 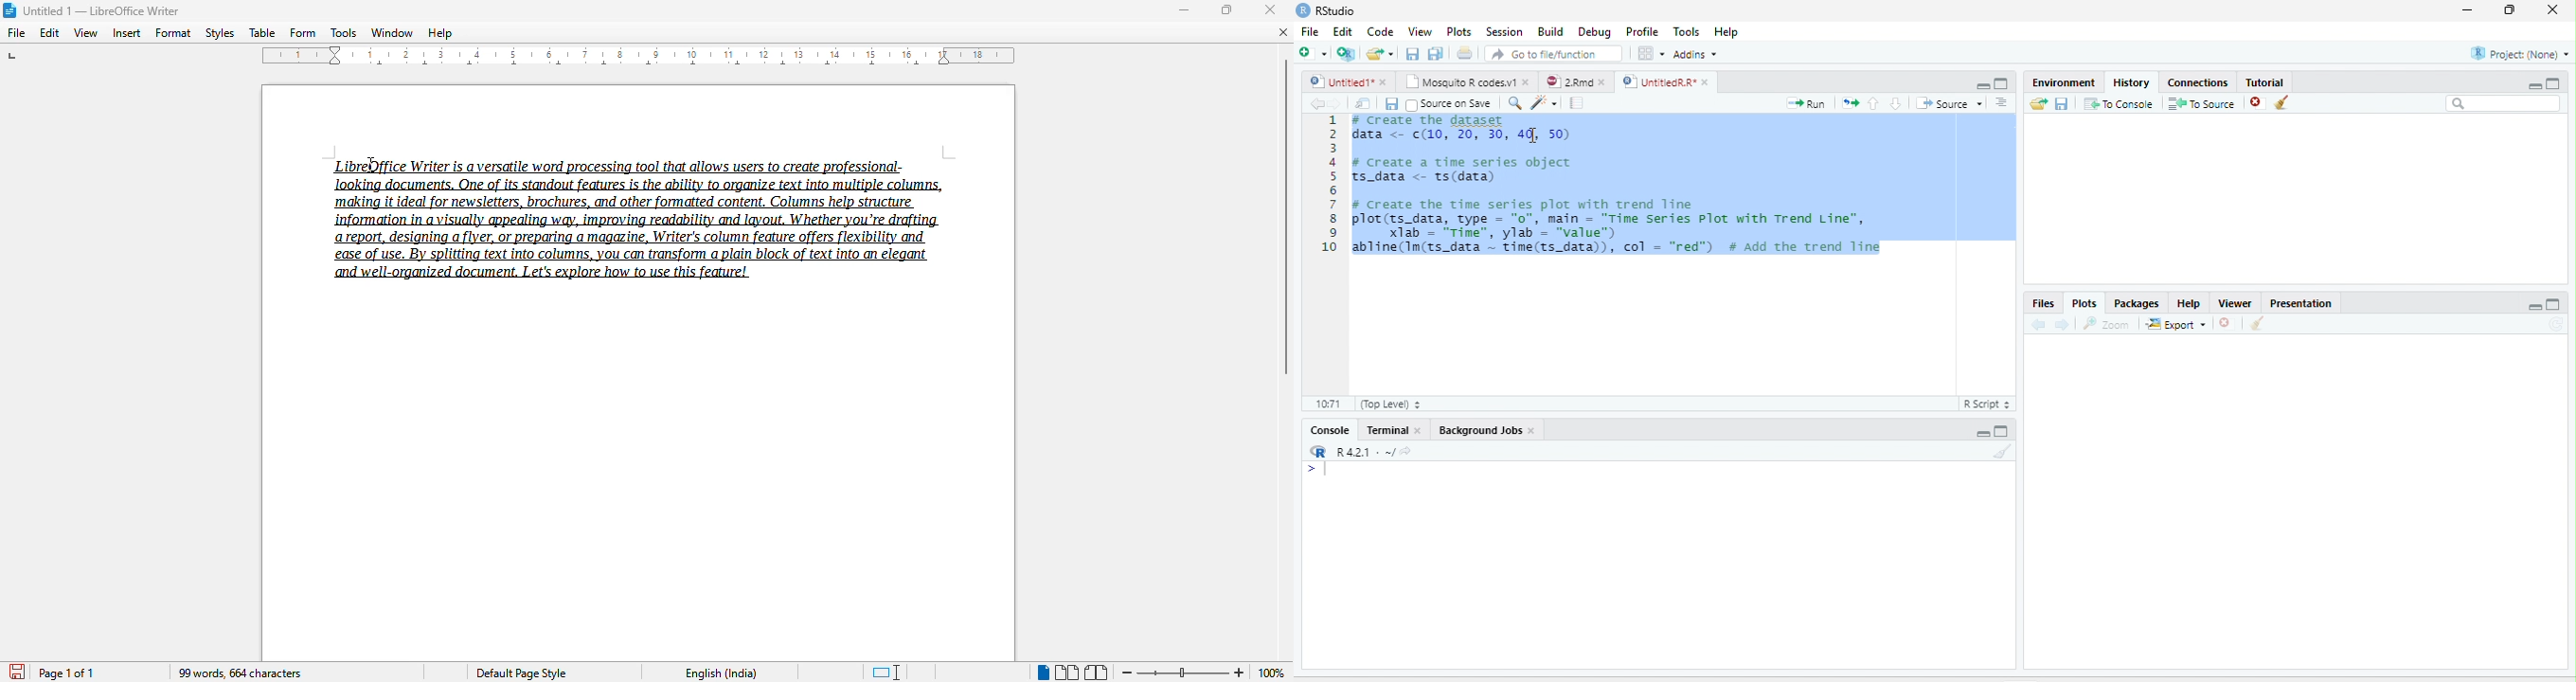 What do you see at coordinates (1527, 82) in the screenshot?
I see `close` at bounding box center [1527, 82].